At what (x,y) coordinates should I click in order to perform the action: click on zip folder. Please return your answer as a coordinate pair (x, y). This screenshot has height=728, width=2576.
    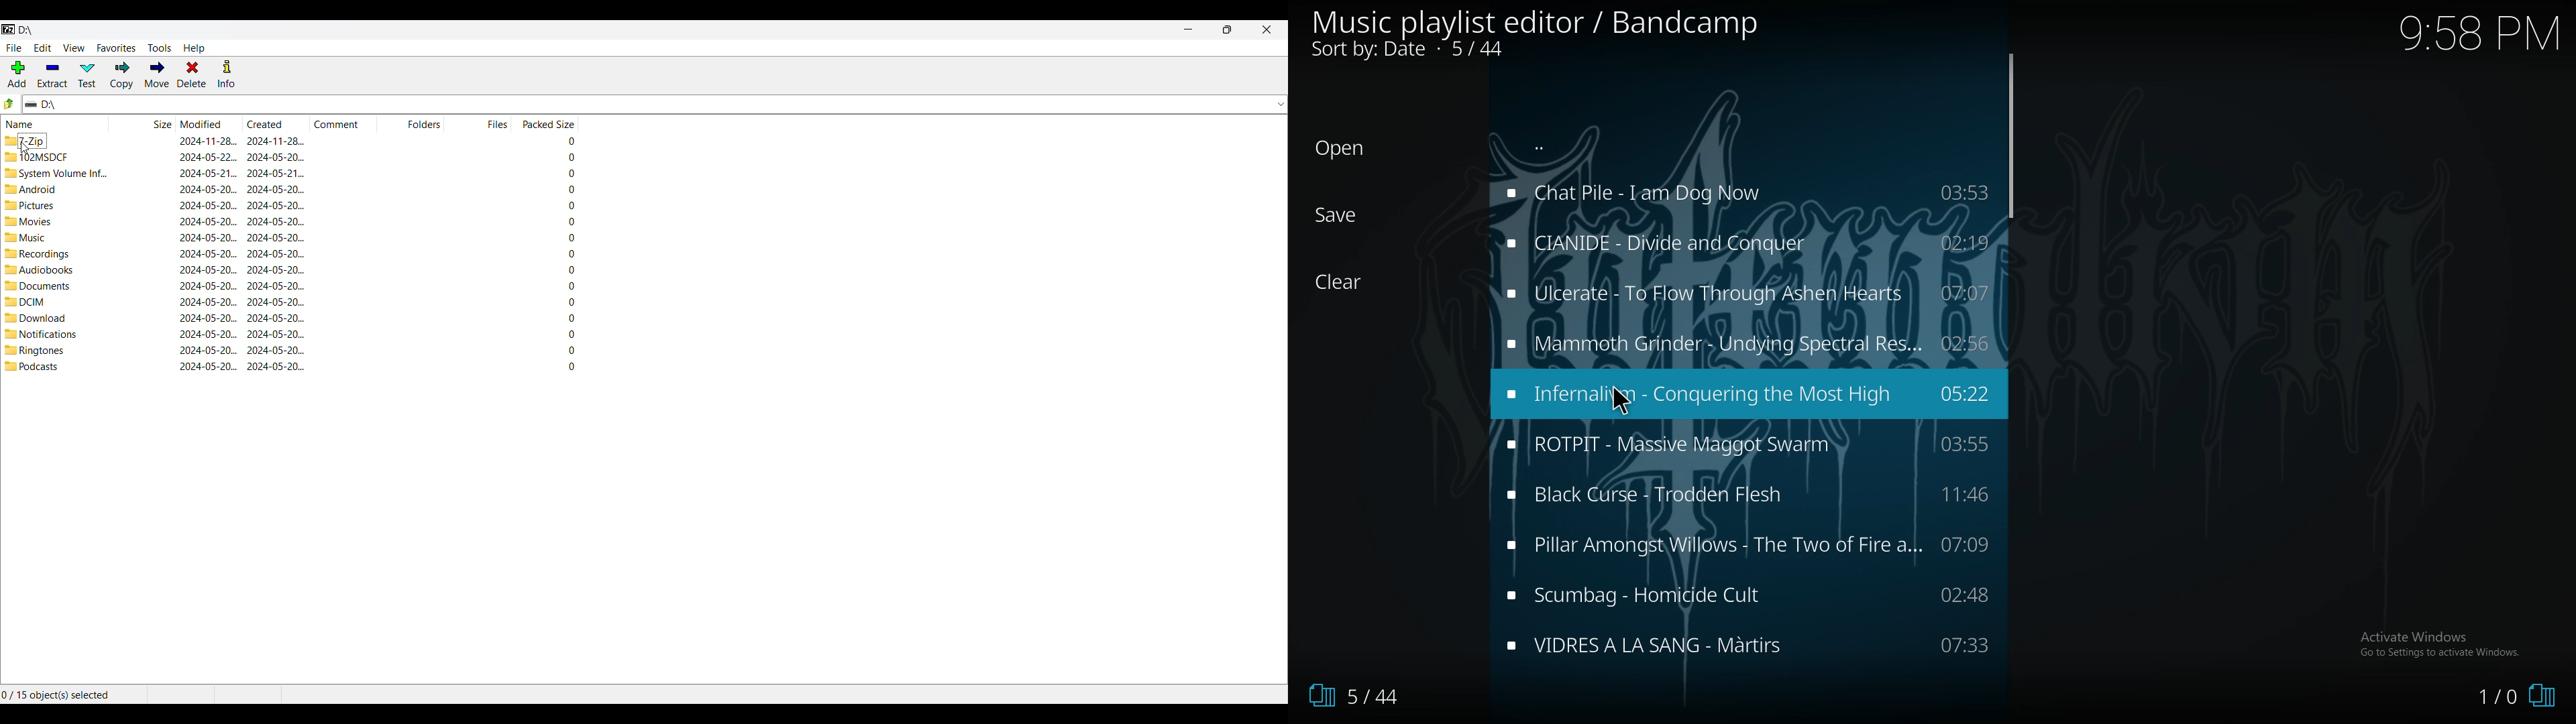
    Looking at the image, I should click on (26, 141).